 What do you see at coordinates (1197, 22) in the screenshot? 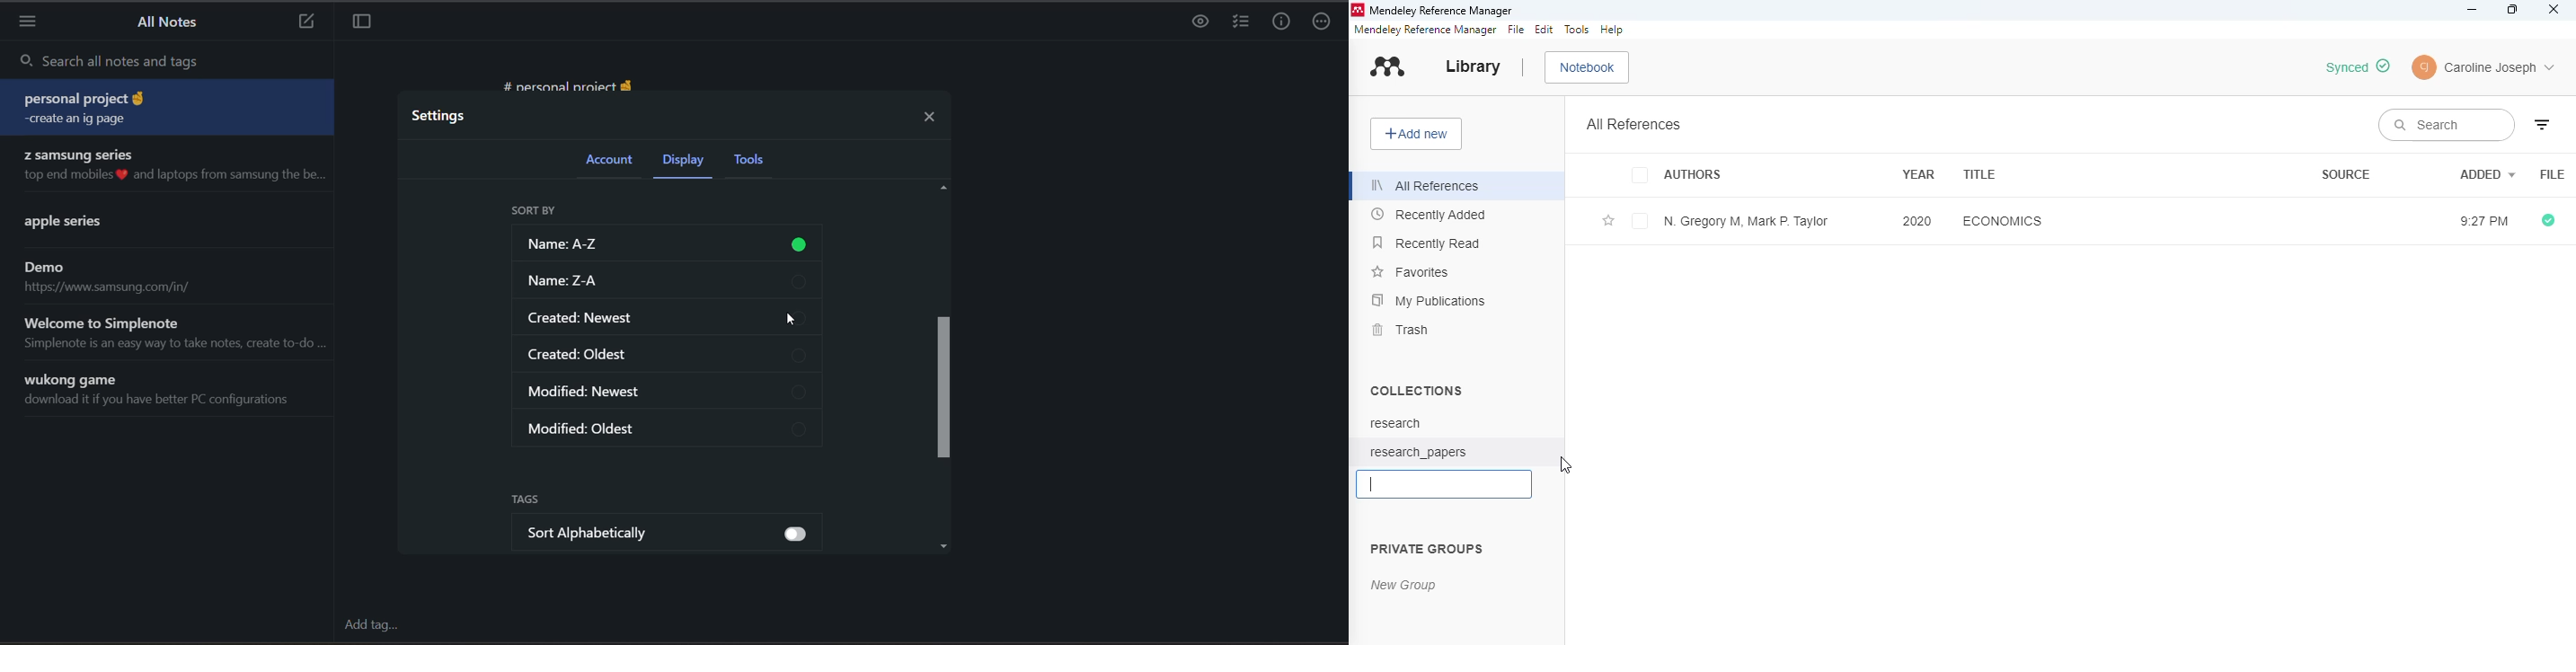
I see `preview` at bounding box center [1197, 22].